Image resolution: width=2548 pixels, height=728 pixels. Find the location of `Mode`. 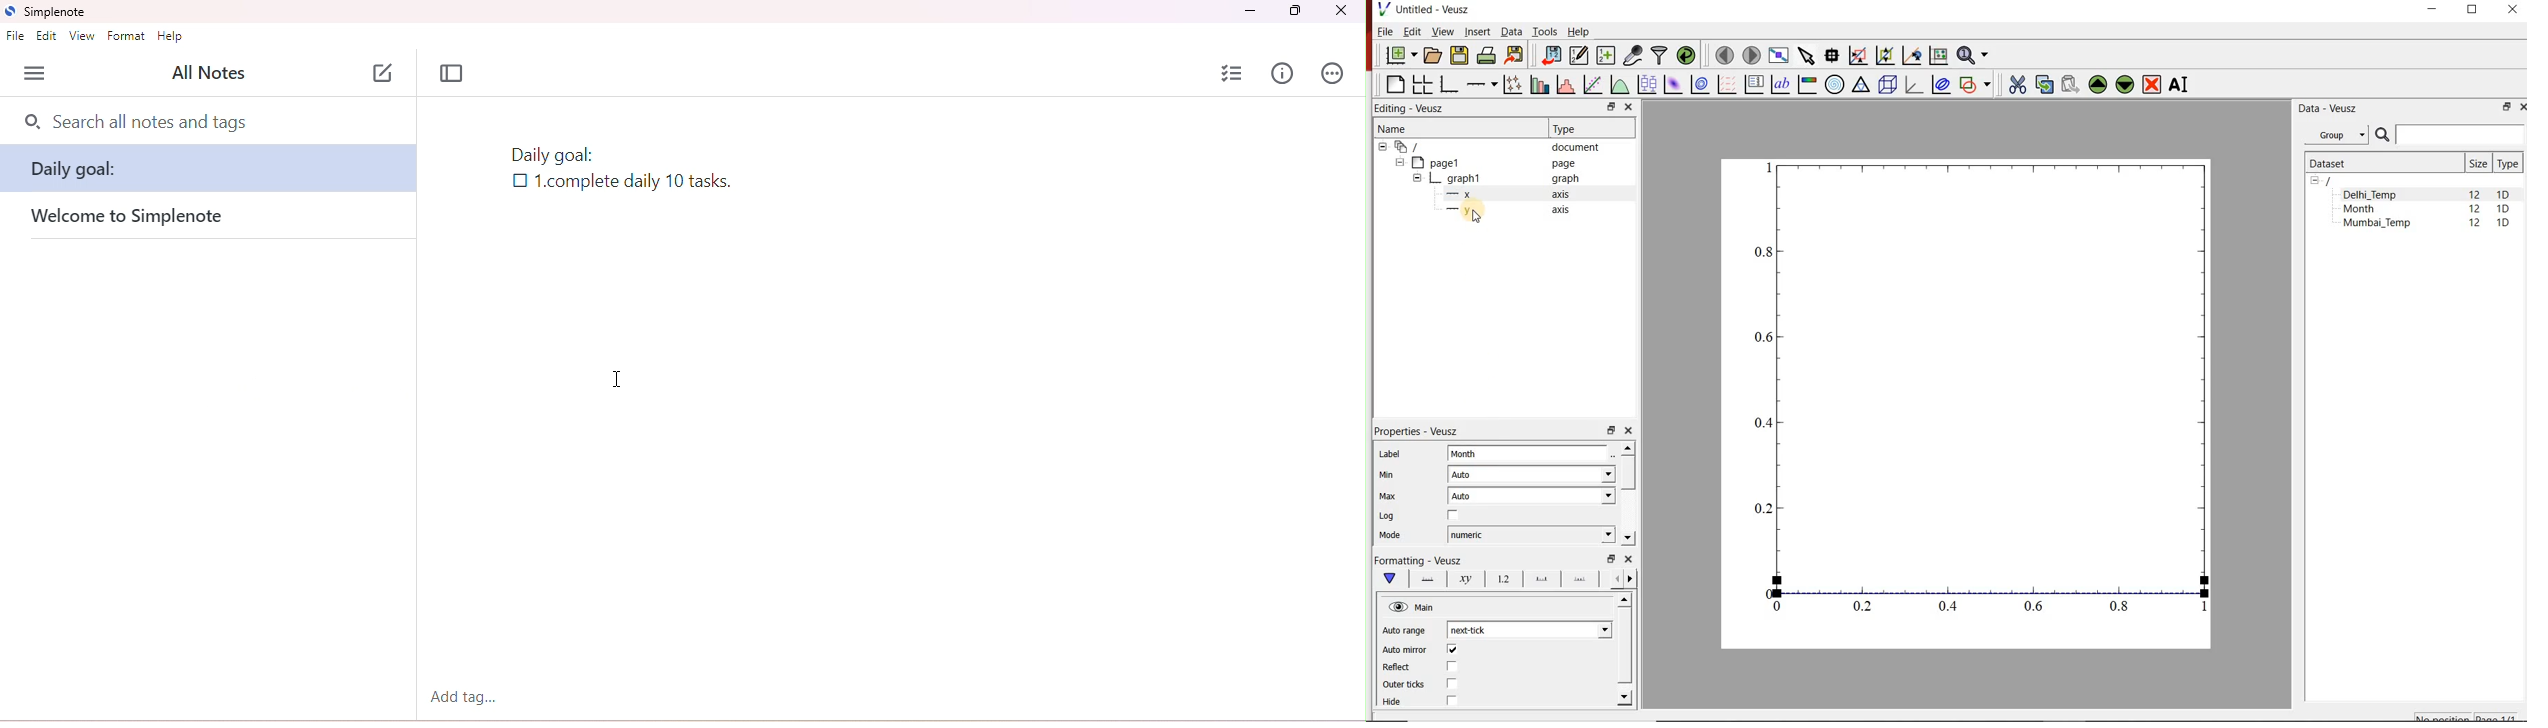

Mode is located at coordinates (1390, 537).